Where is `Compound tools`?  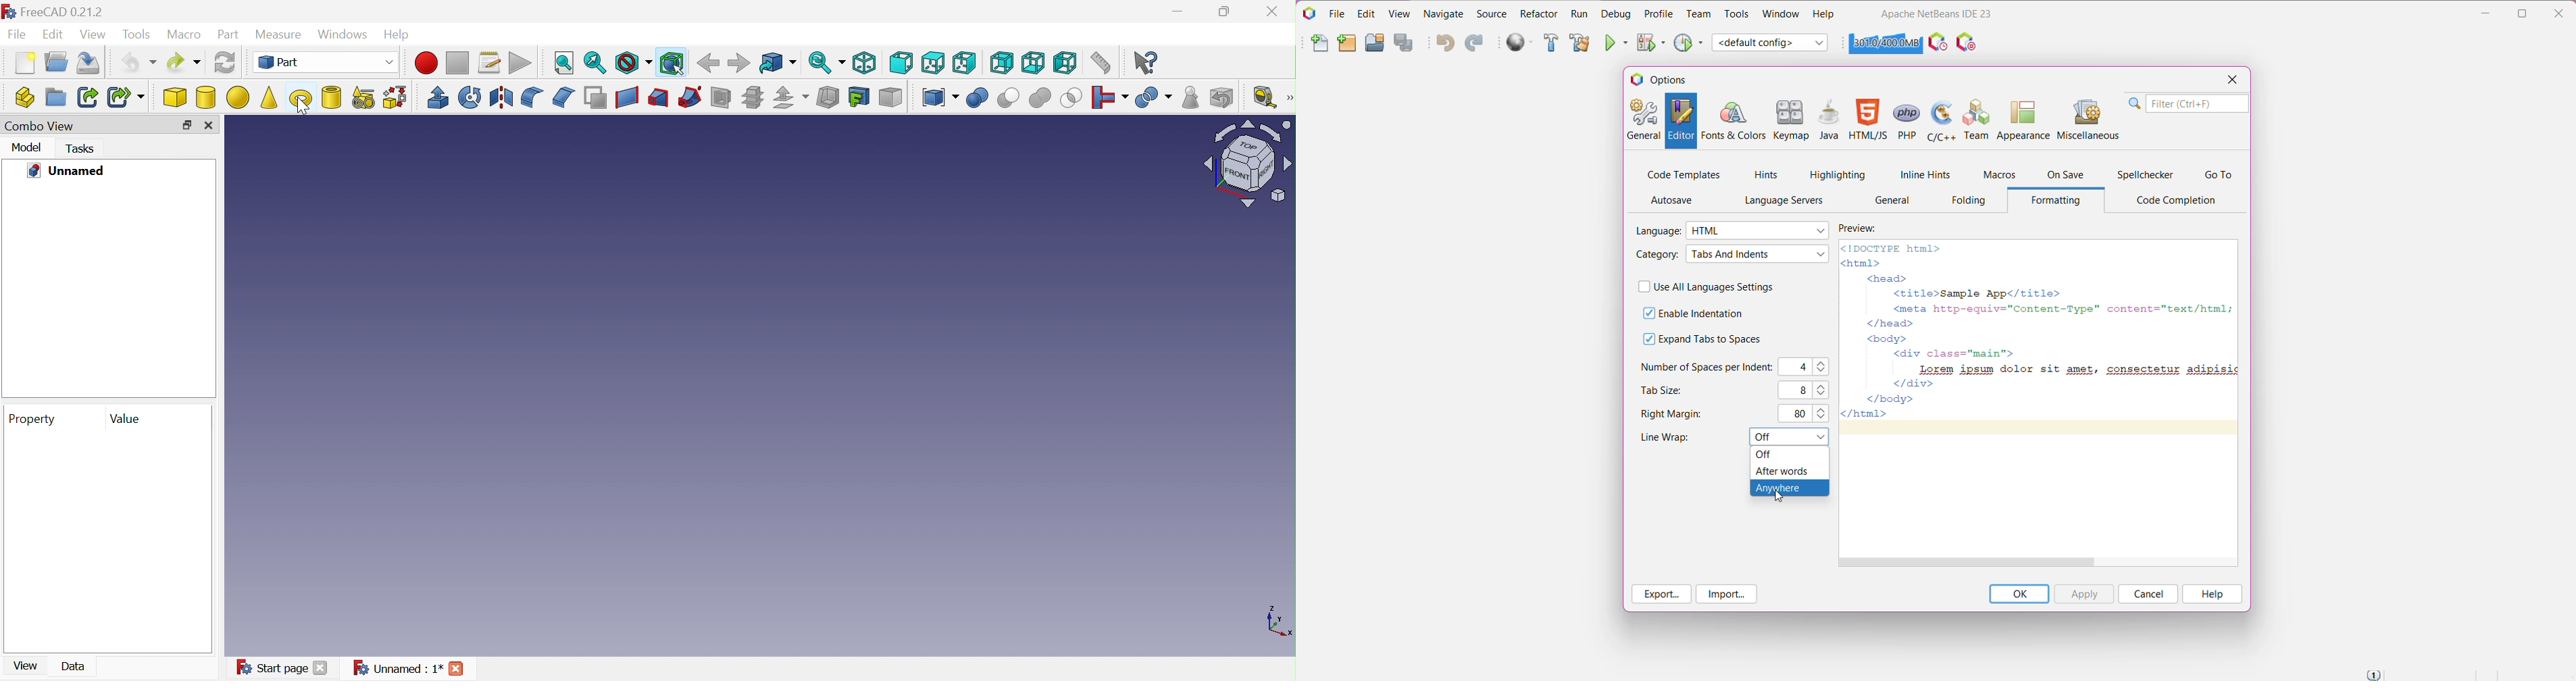 Compound tools is located at coordinates (940, 98).